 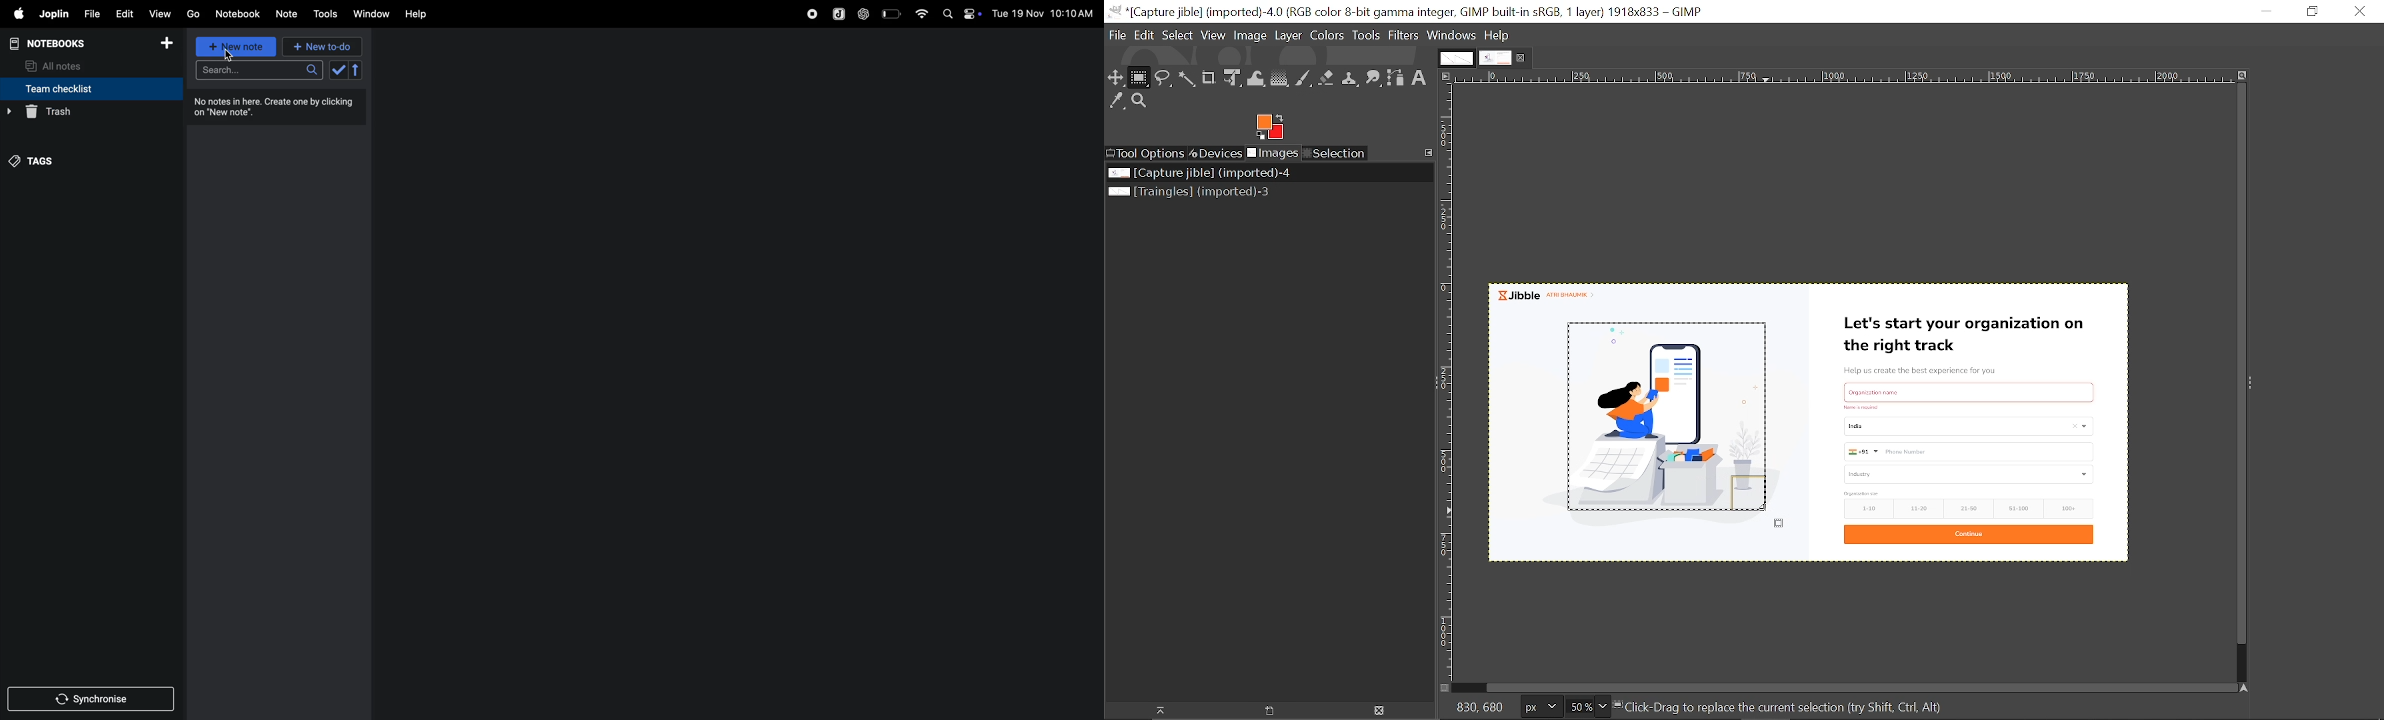 I want to click on all notes, so click(x=61, y=65).